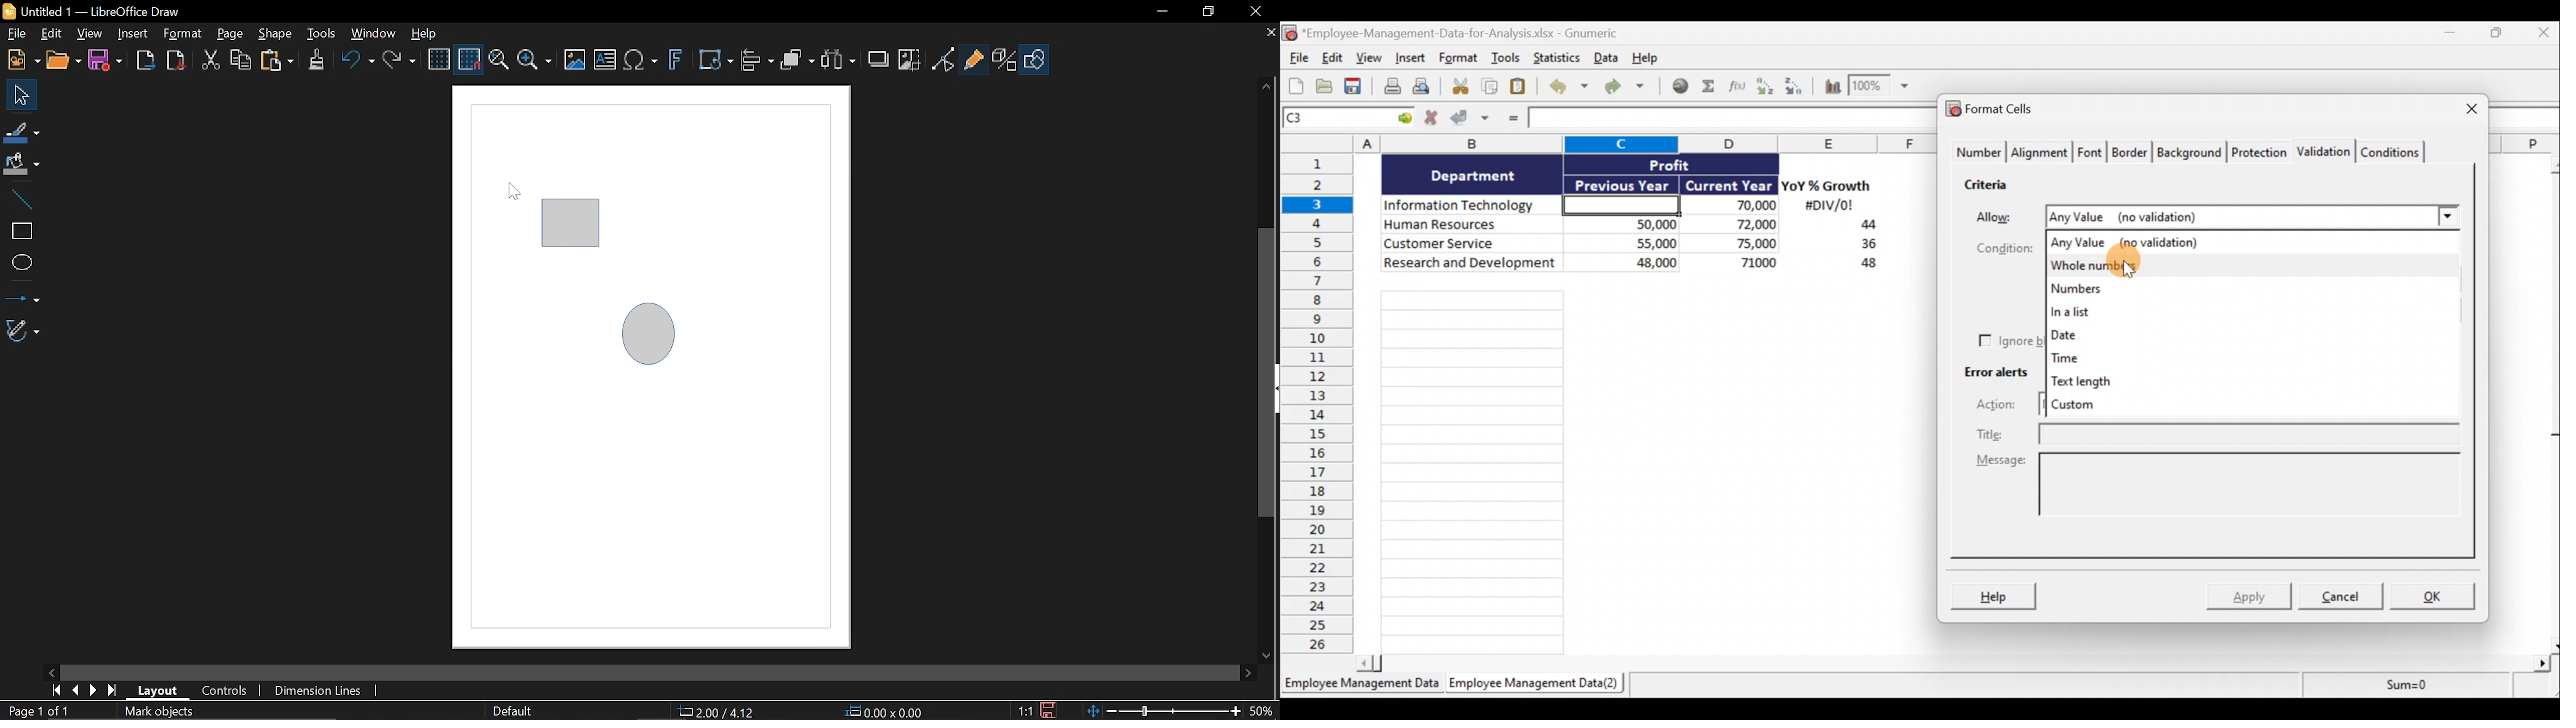 The image size is (2576, 728). Describe the element at coordinates (2222, 434) in the screenshot. I see `Title` at that location.